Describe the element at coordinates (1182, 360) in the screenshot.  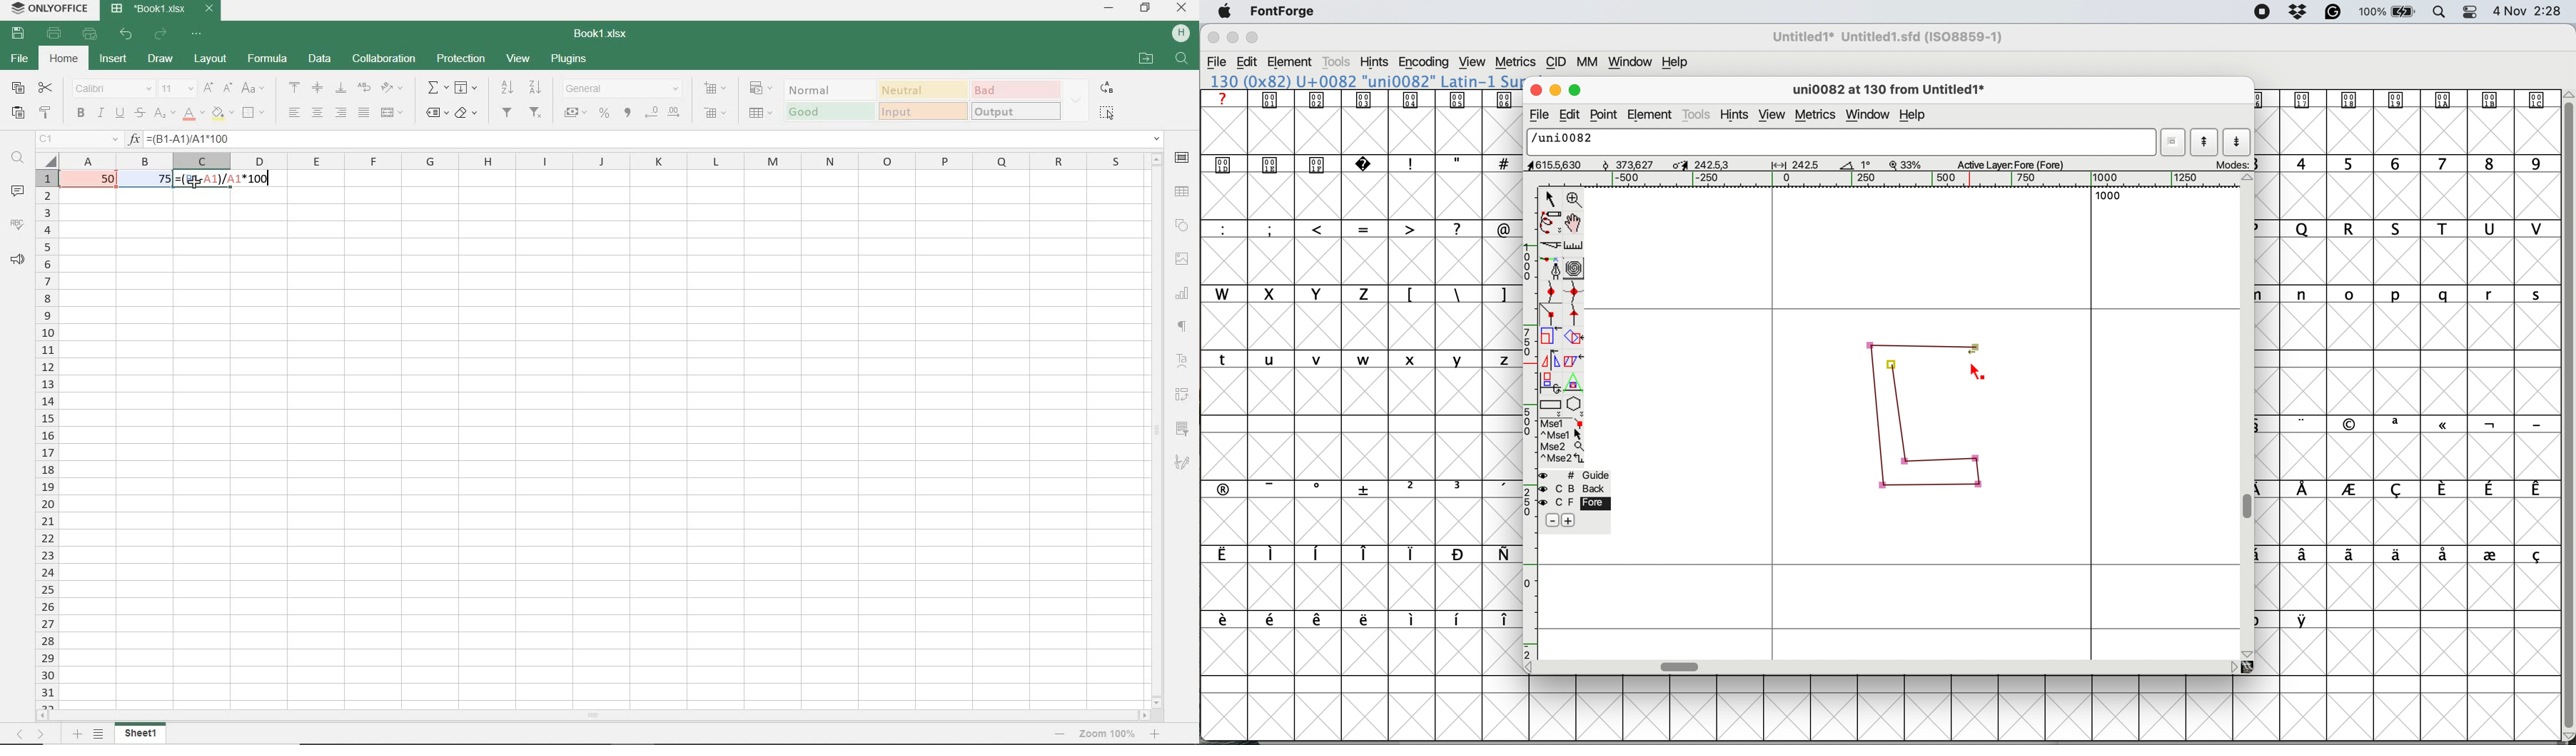
I see `TextArt` at that location.